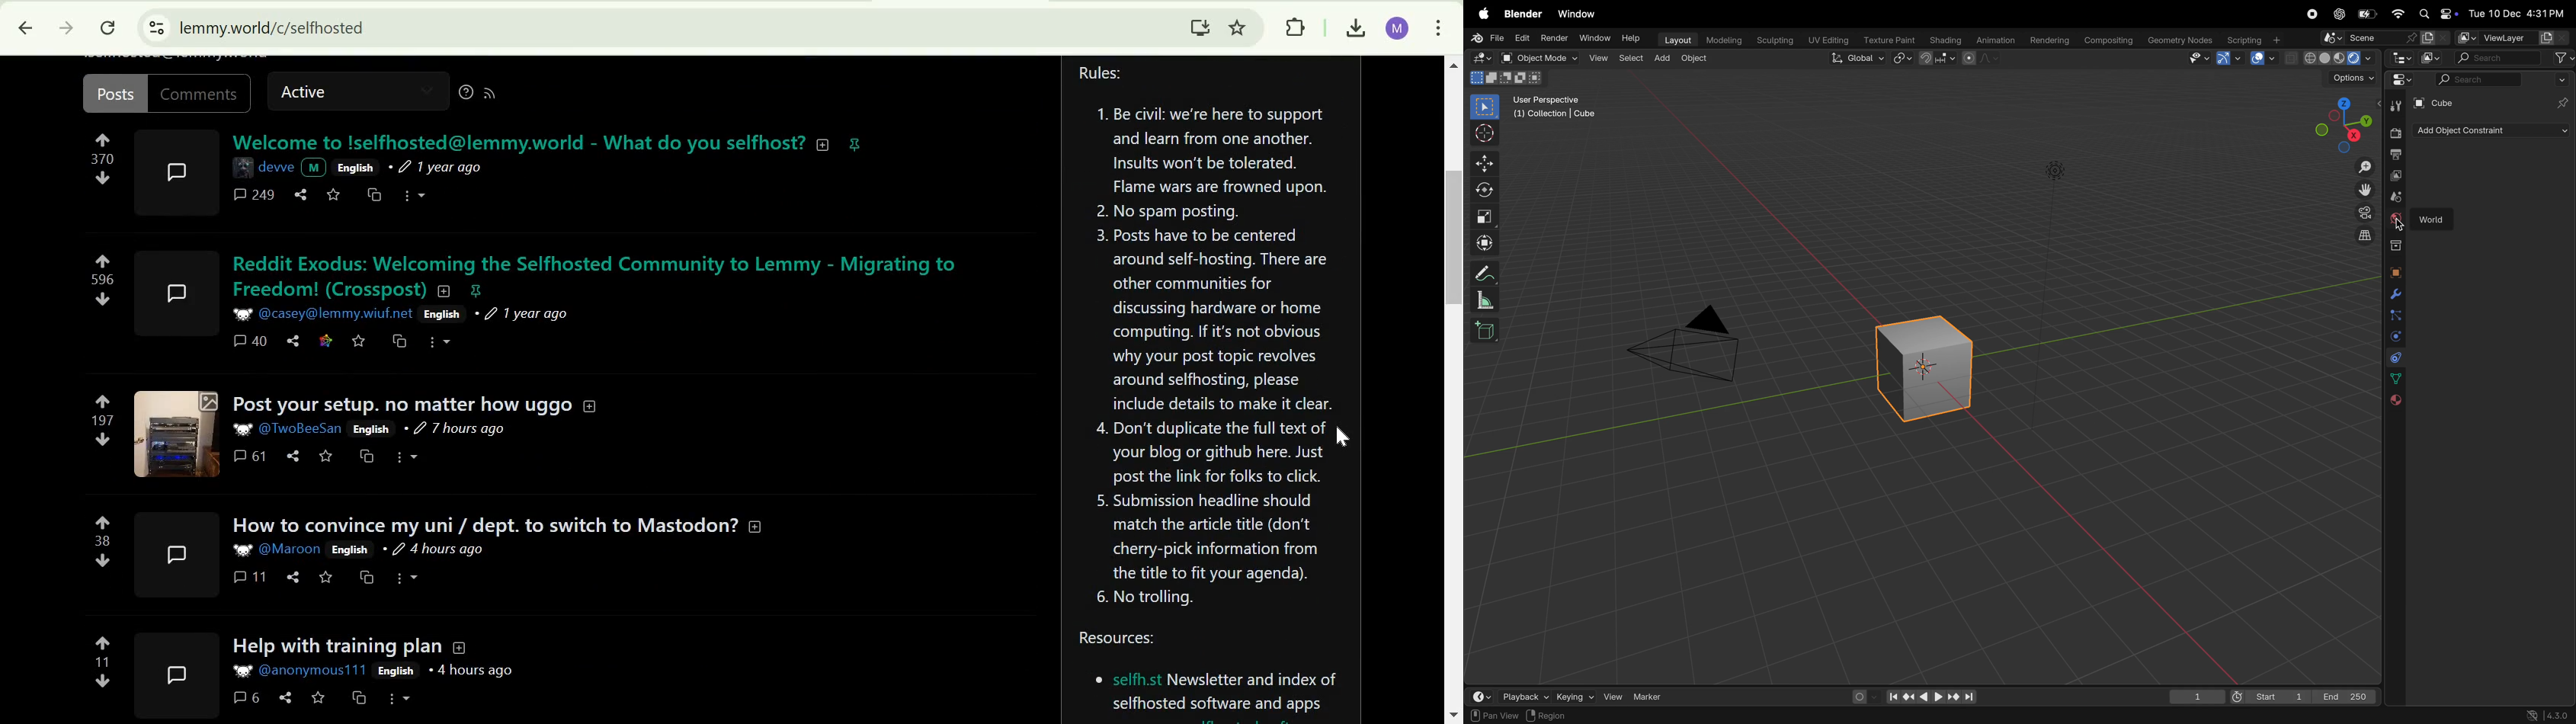 This screenshot has height=728, width=2576. What do you see at coordinates (1696, 59) in the screenshot?
I see `Object` at bounding box center [1696, 59].